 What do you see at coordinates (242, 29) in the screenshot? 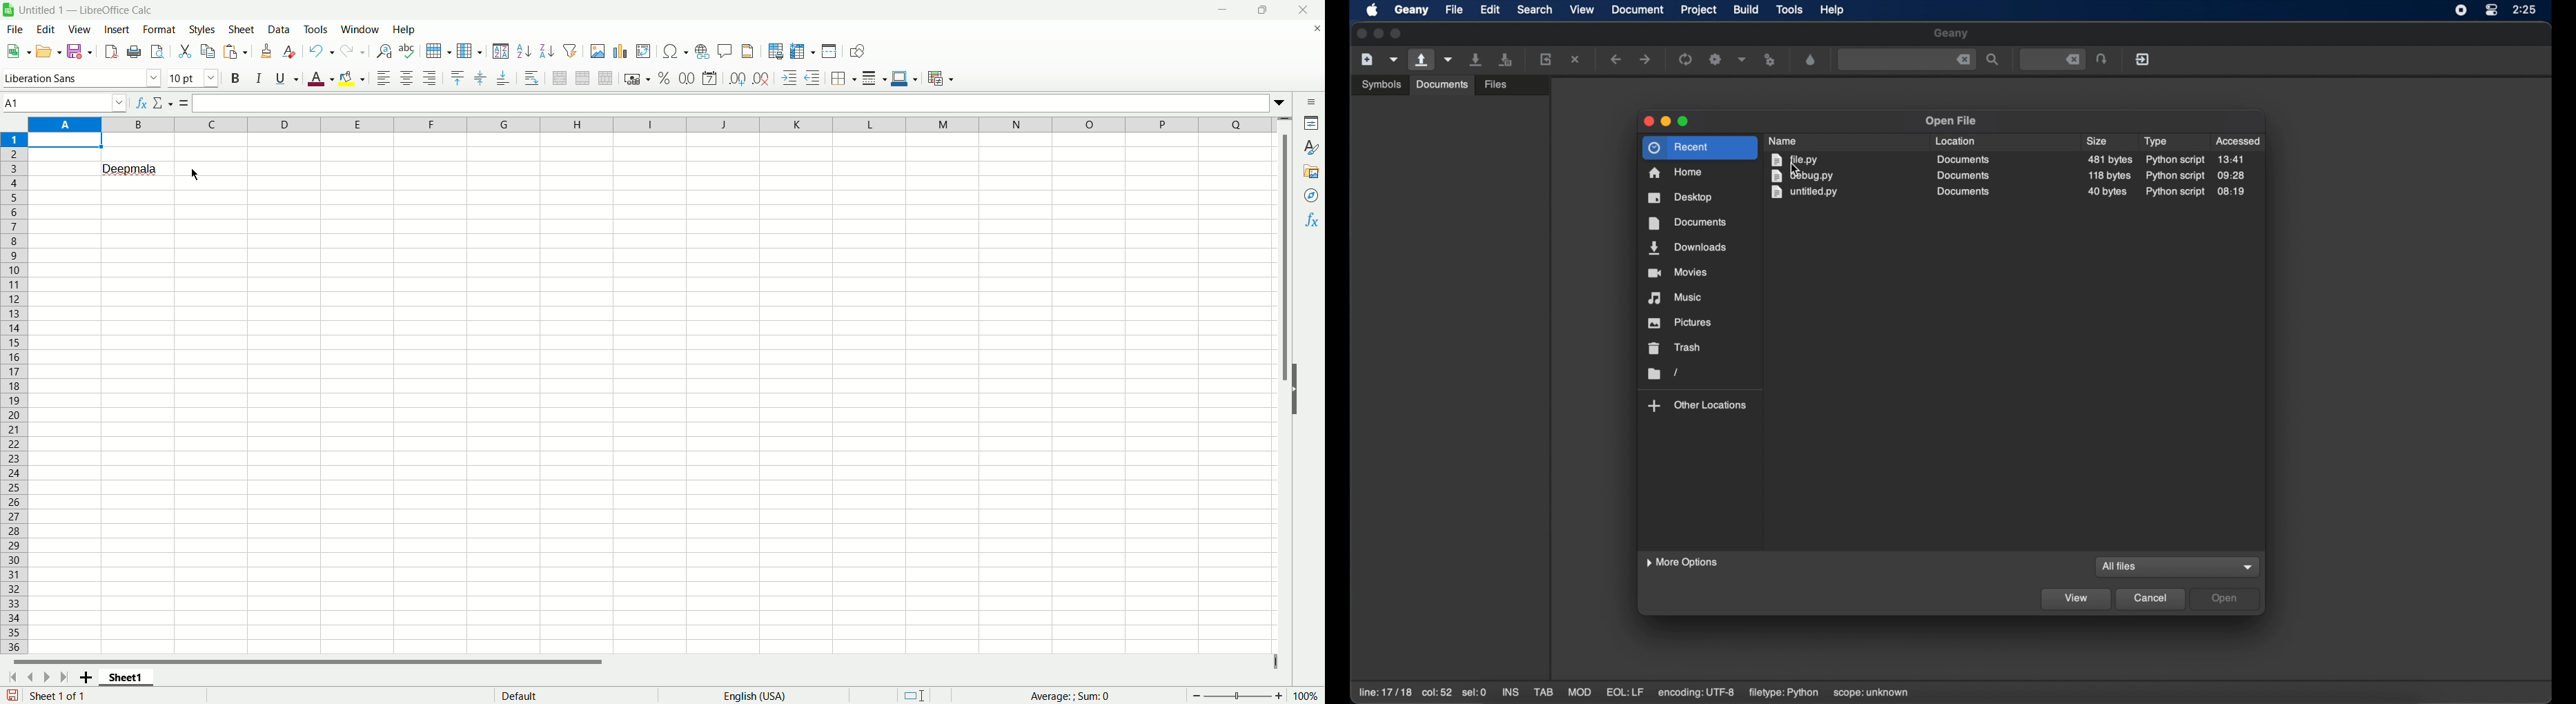
I see `Sheet` at bounding box center [242, 29].